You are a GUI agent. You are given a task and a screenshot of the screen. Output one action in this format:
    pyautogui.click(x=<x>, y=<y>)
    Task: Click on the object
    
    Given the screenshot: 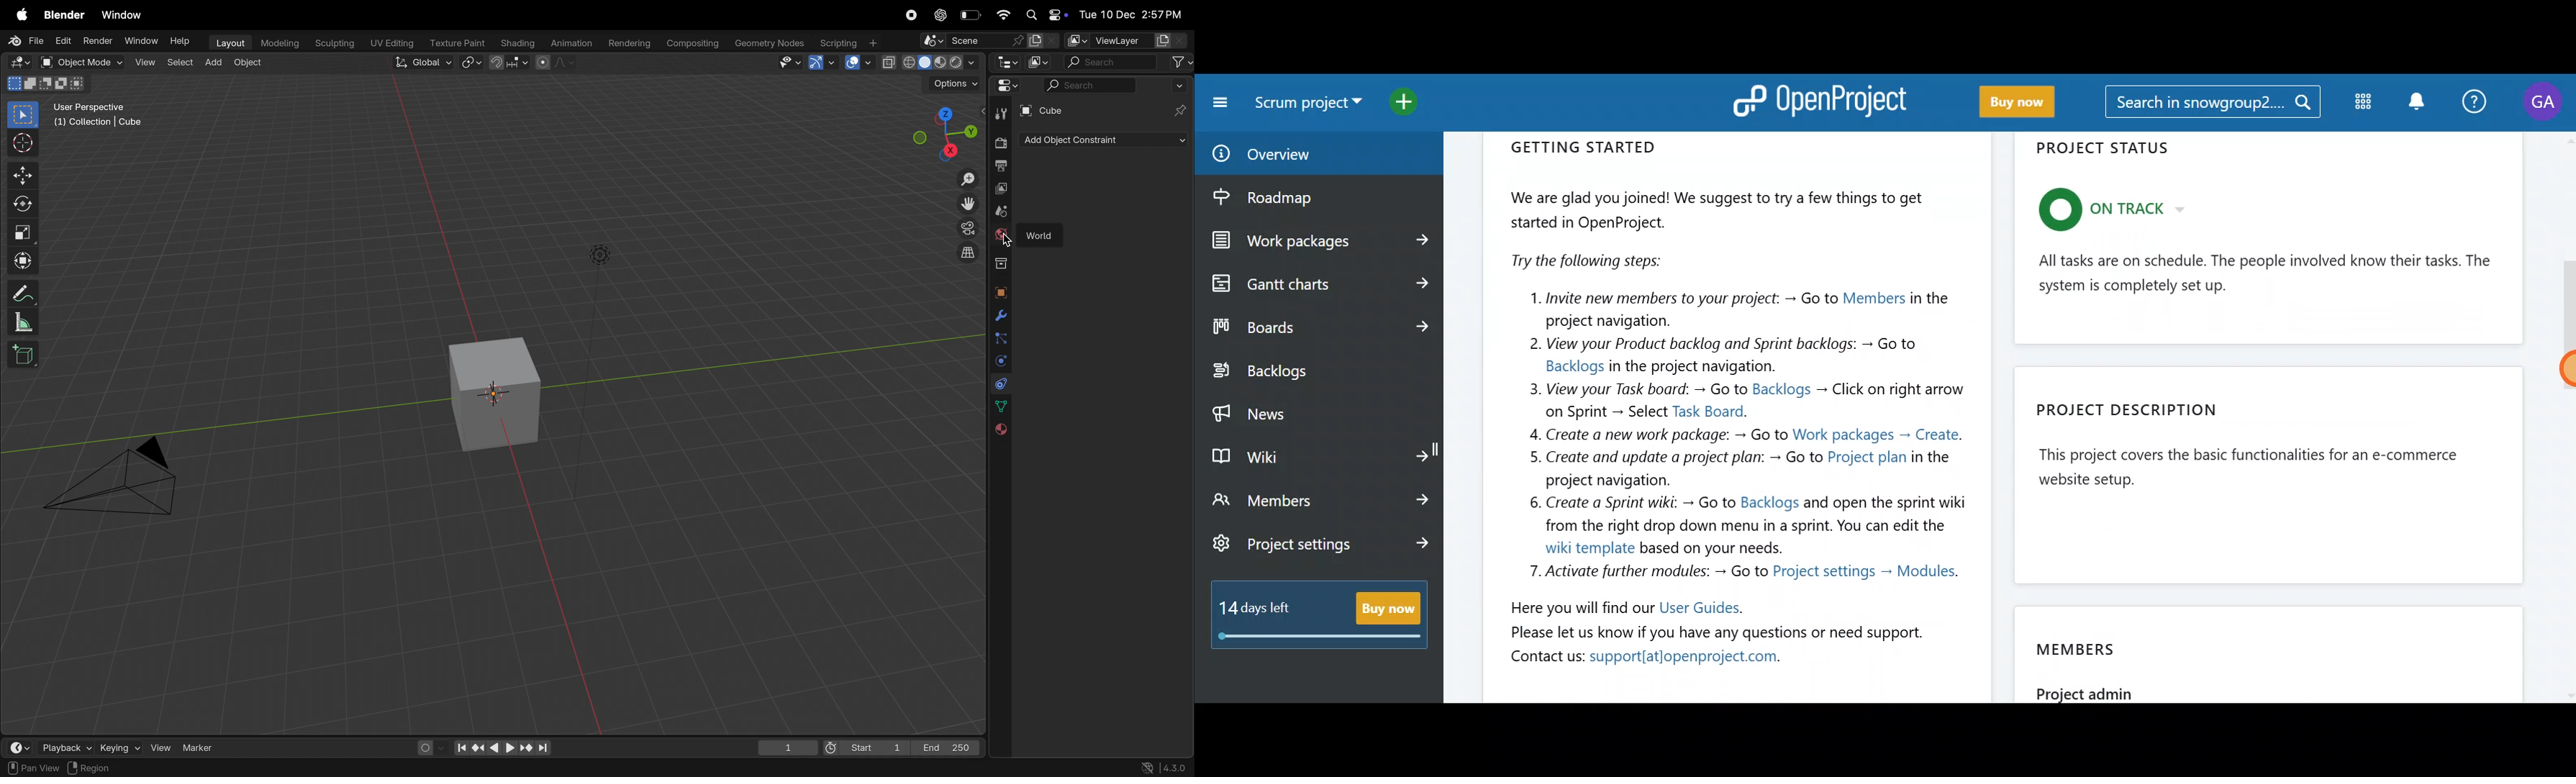 What is the action you would take?
    pyautogui.click(x=999, y=290)
    